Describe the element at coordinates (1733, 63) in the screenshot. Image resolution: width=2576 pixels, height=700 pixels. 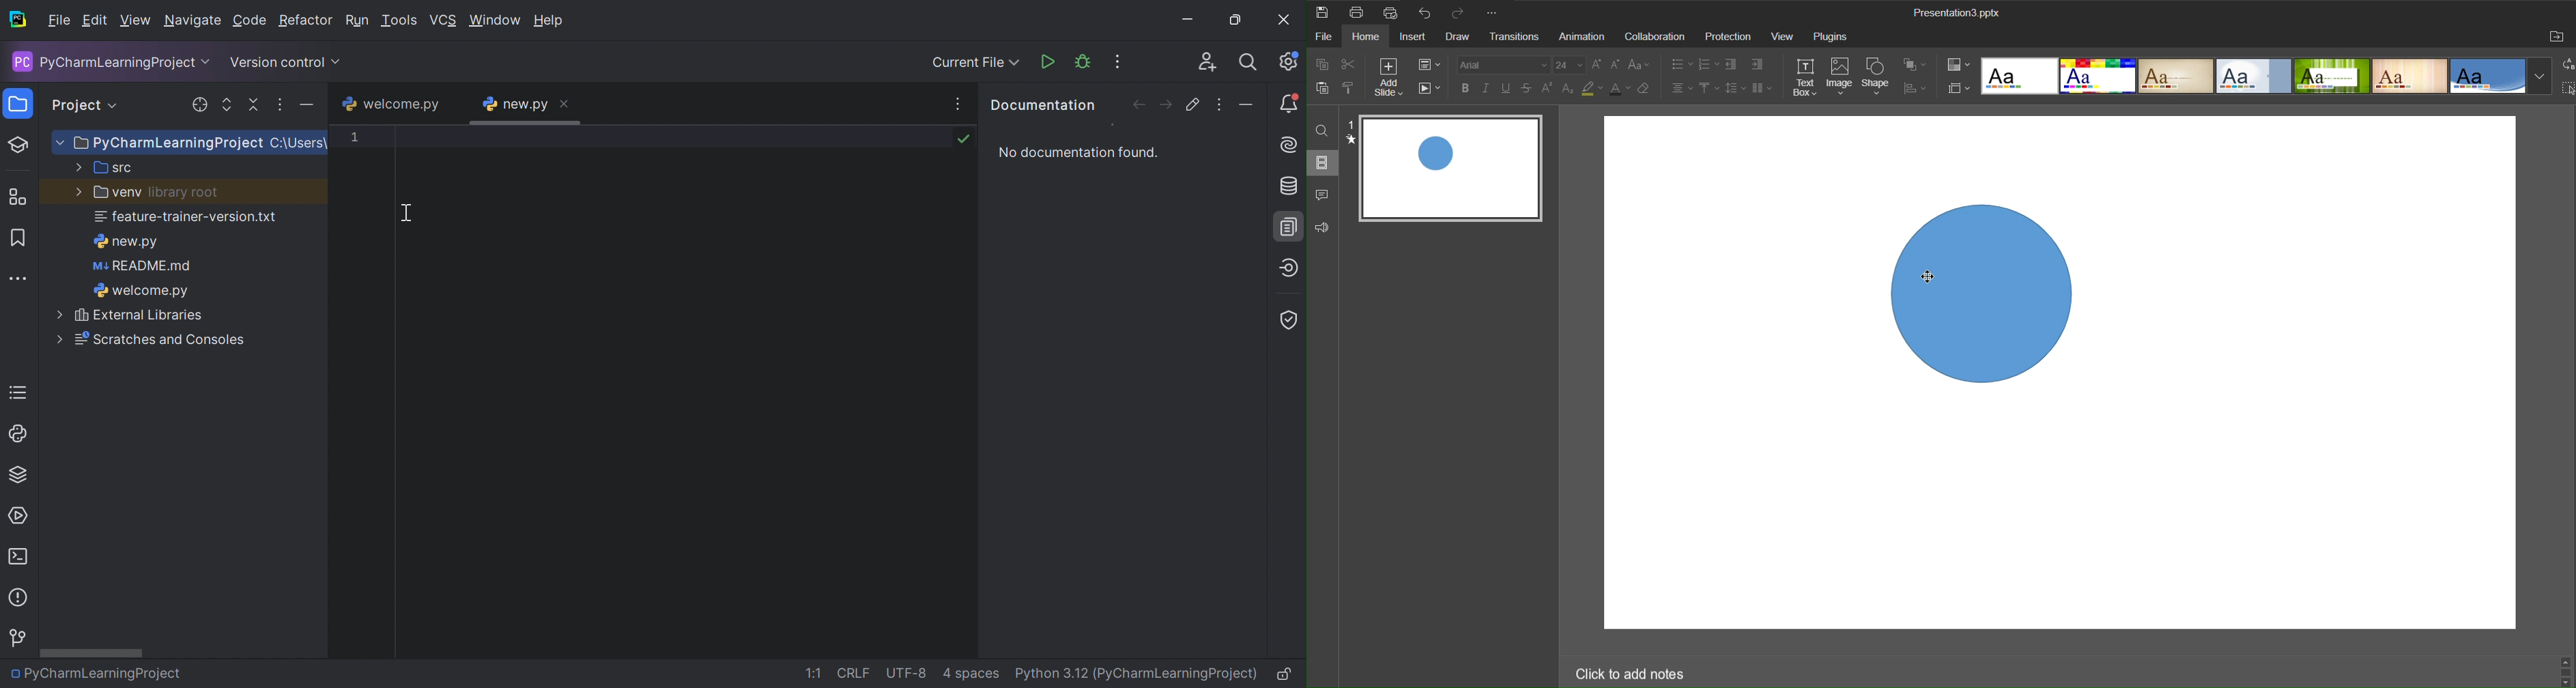
I see `Indent Settings` at that location.